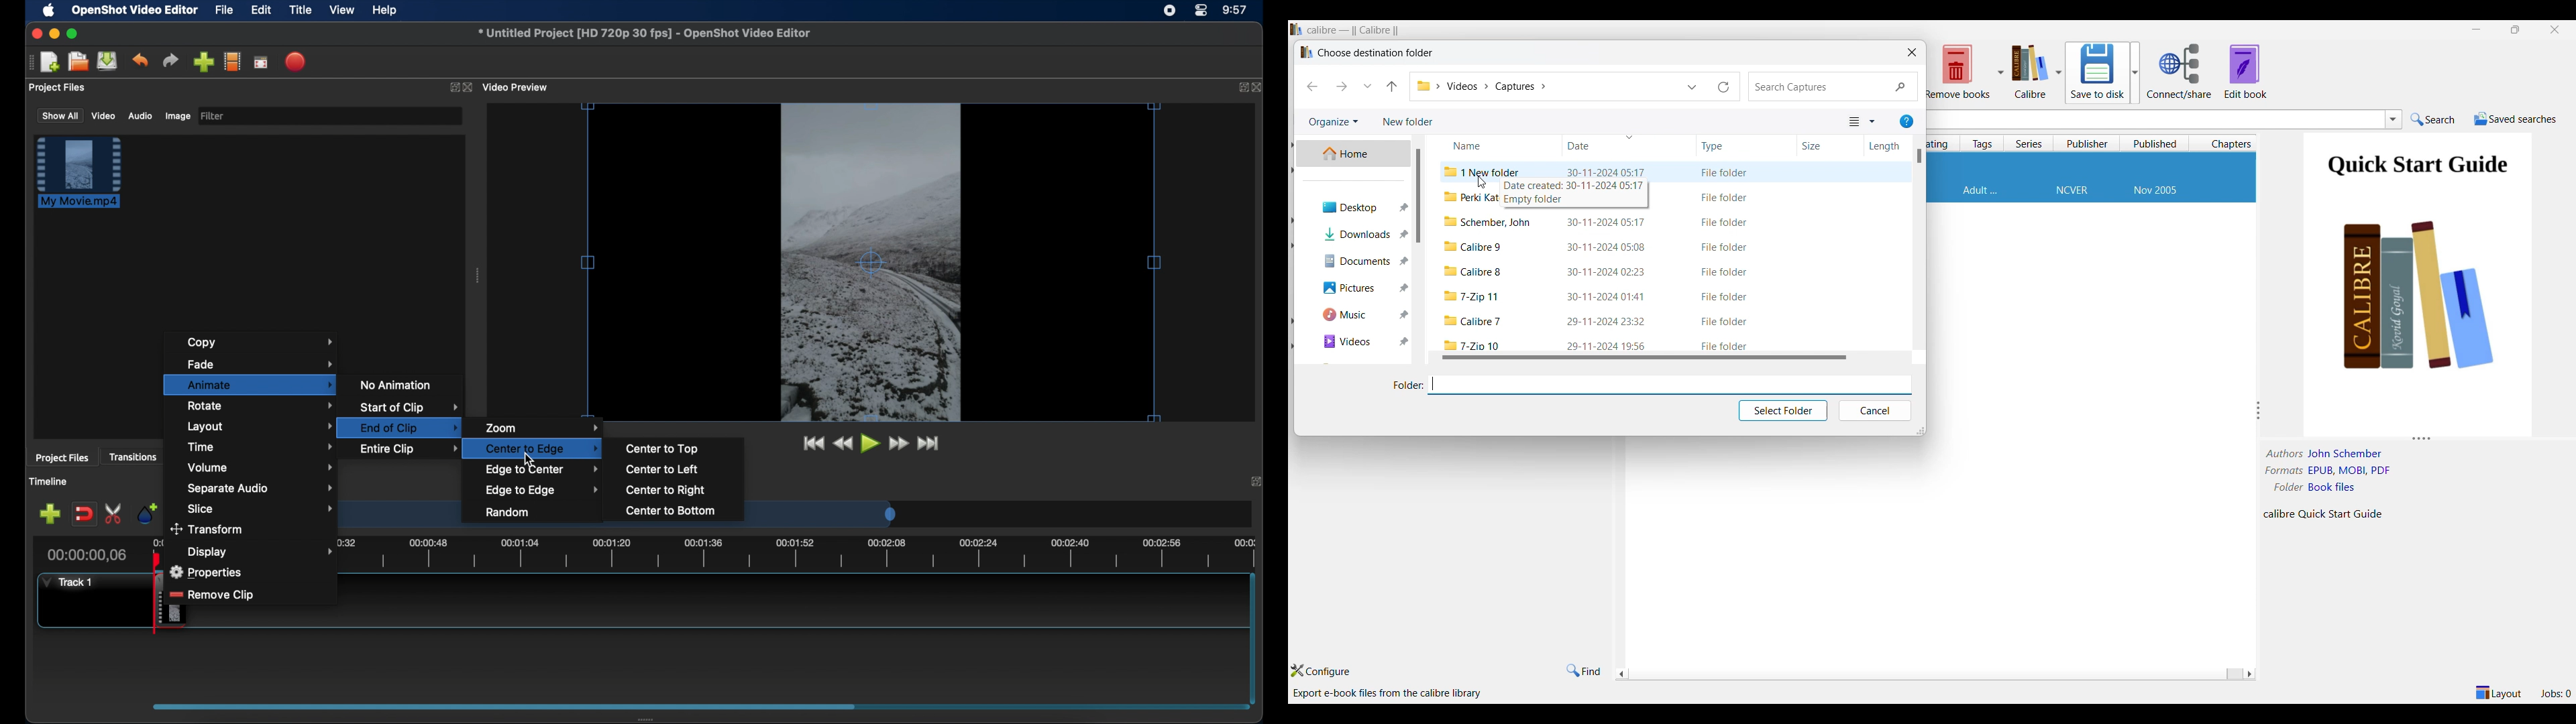  Describe the element at coordinates (2476, 29) in the screenshot. I see `Minimize` at that location.